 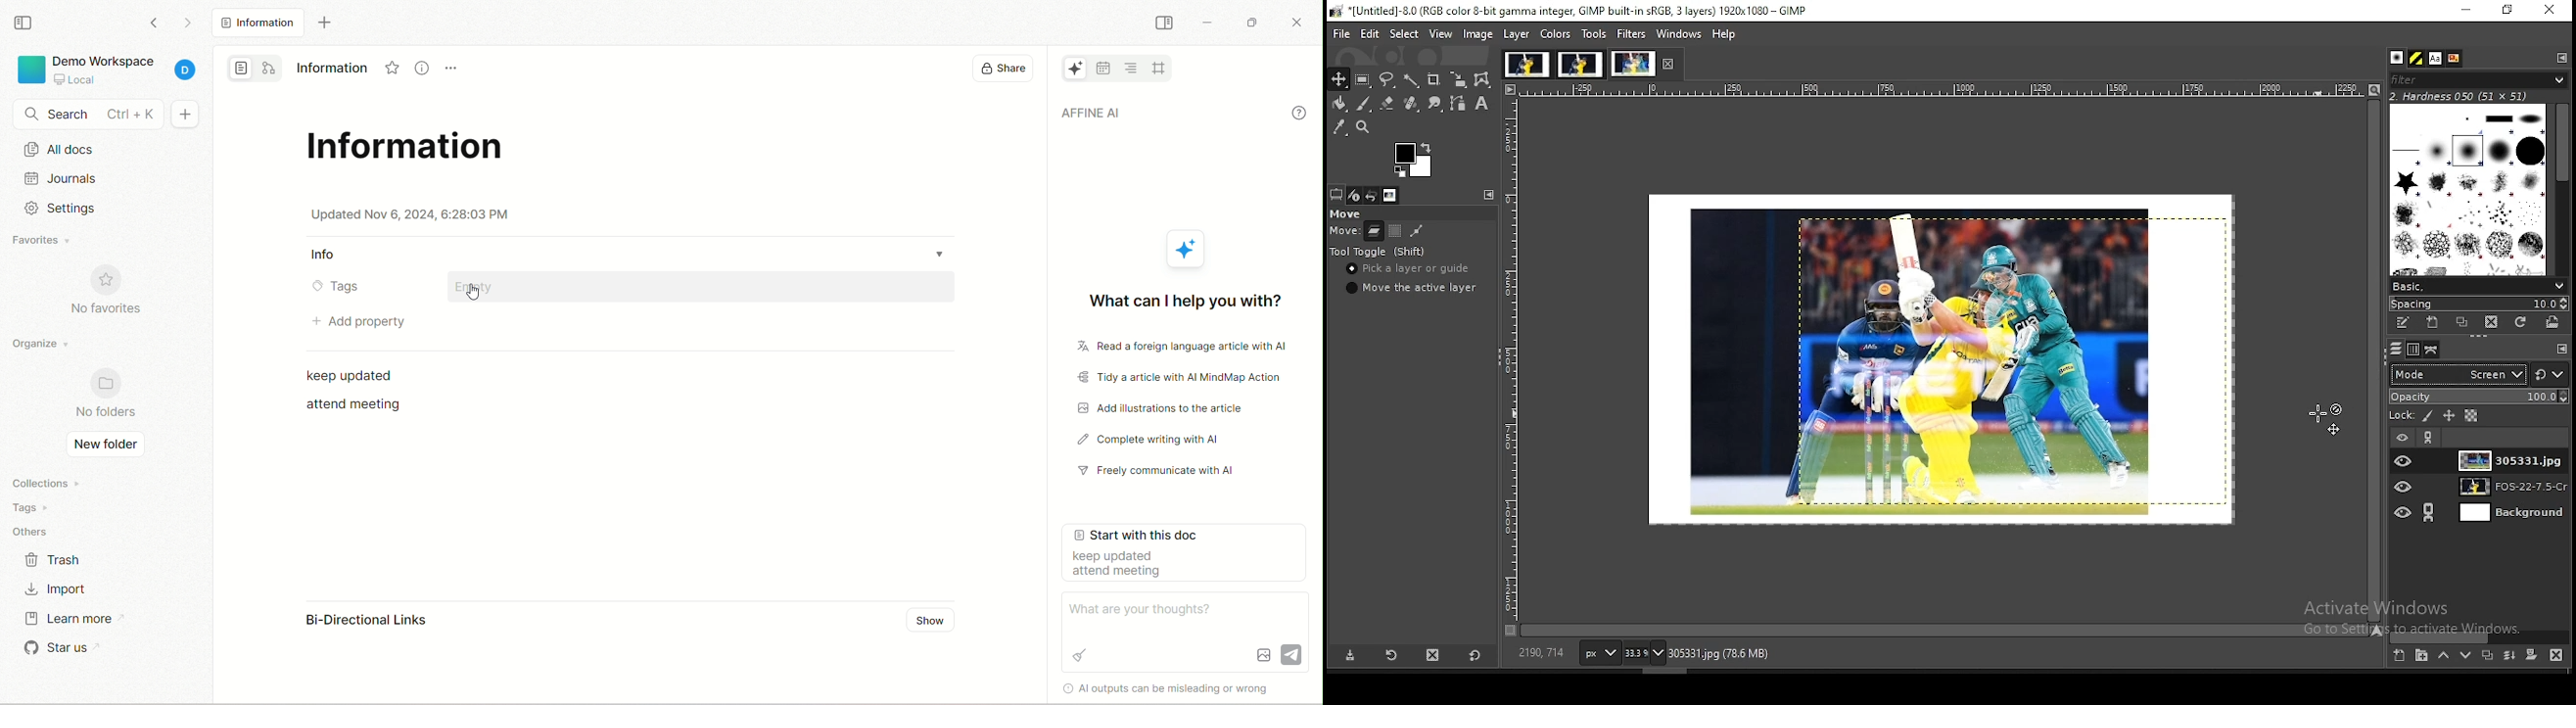 I want to click on 305331.jpg (78.6mb), so click(x=1718, y=653).